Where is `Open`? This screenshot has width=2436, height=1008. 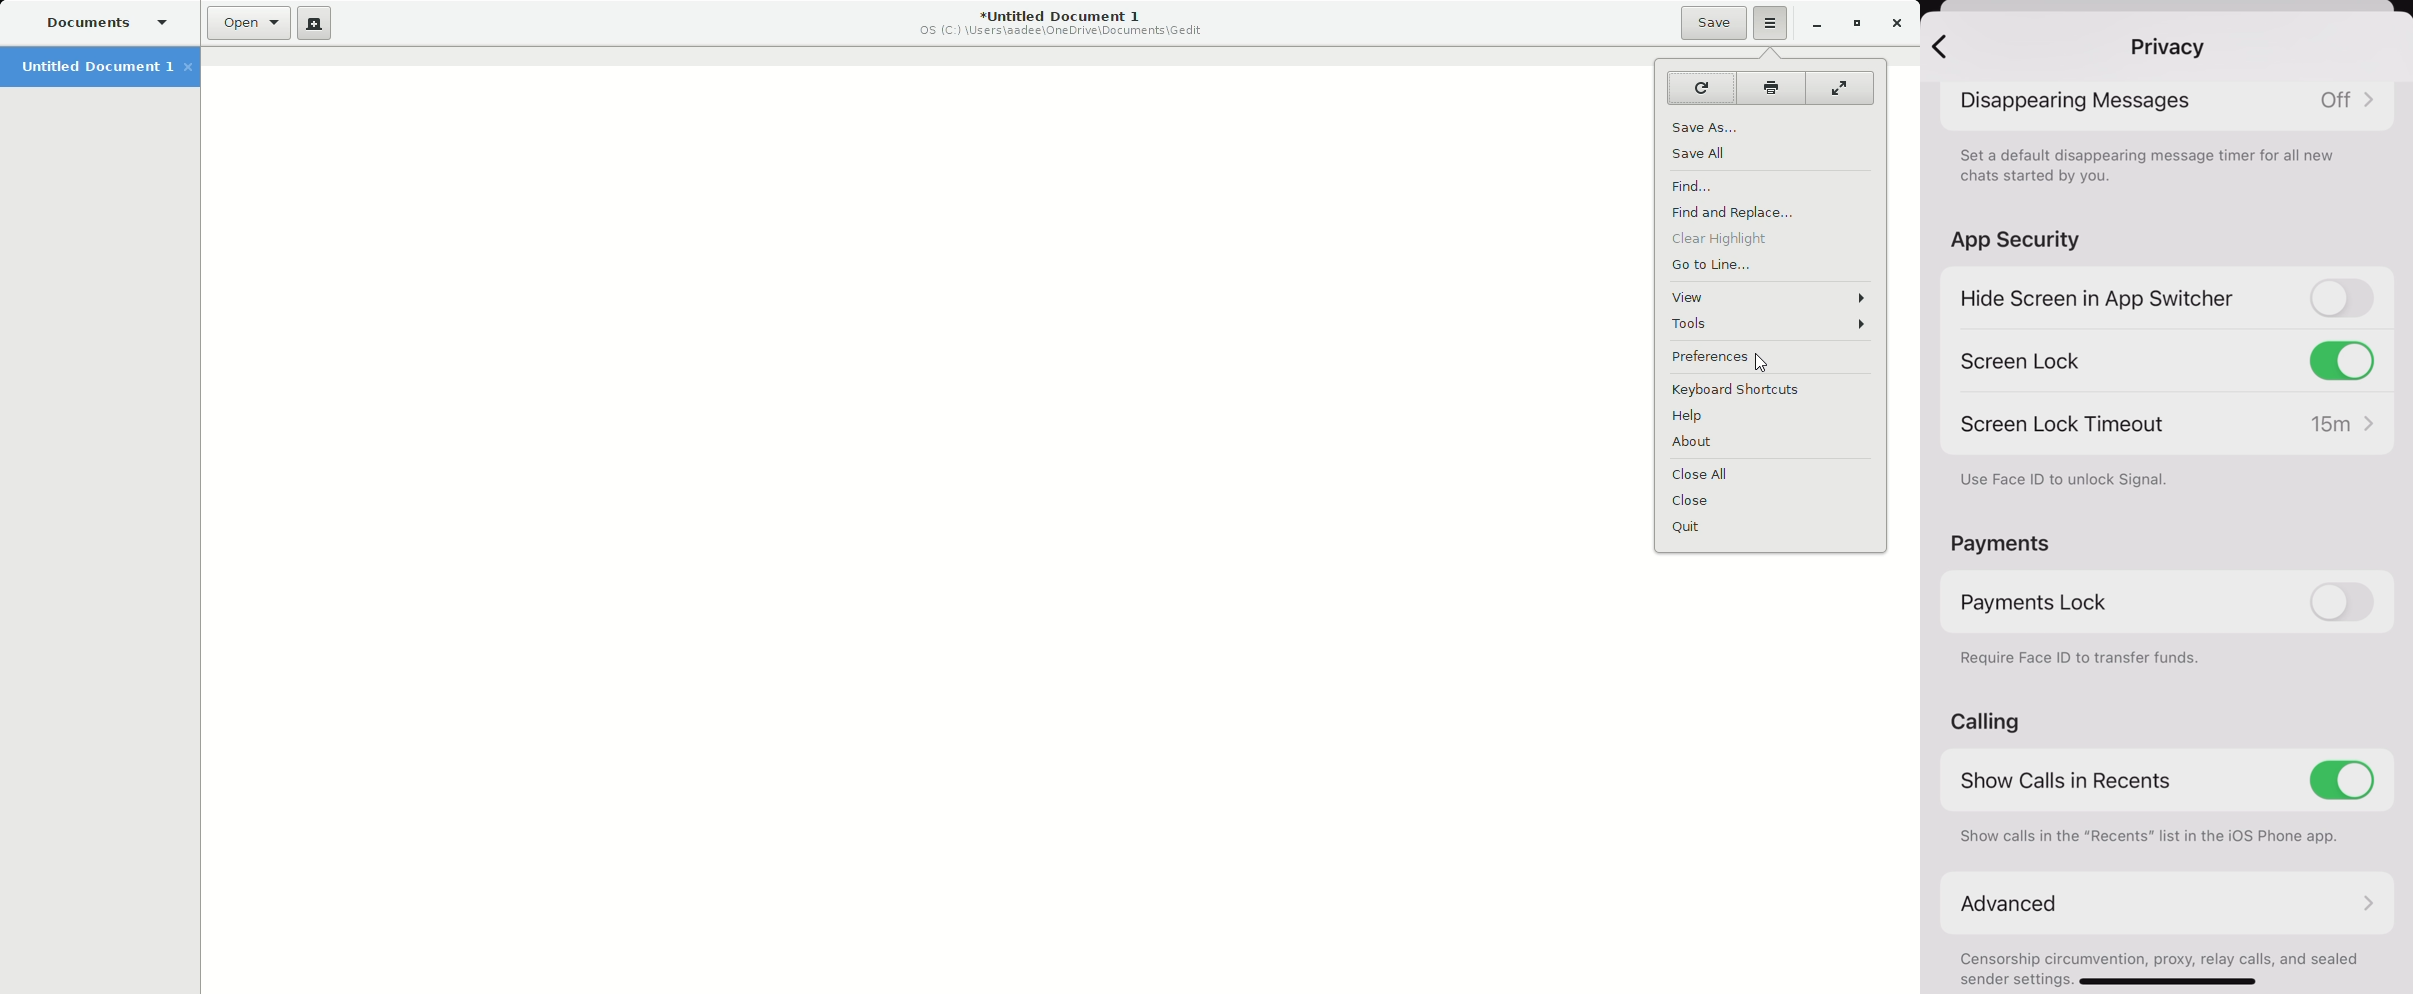
Open is located at coordinates (244, 26).